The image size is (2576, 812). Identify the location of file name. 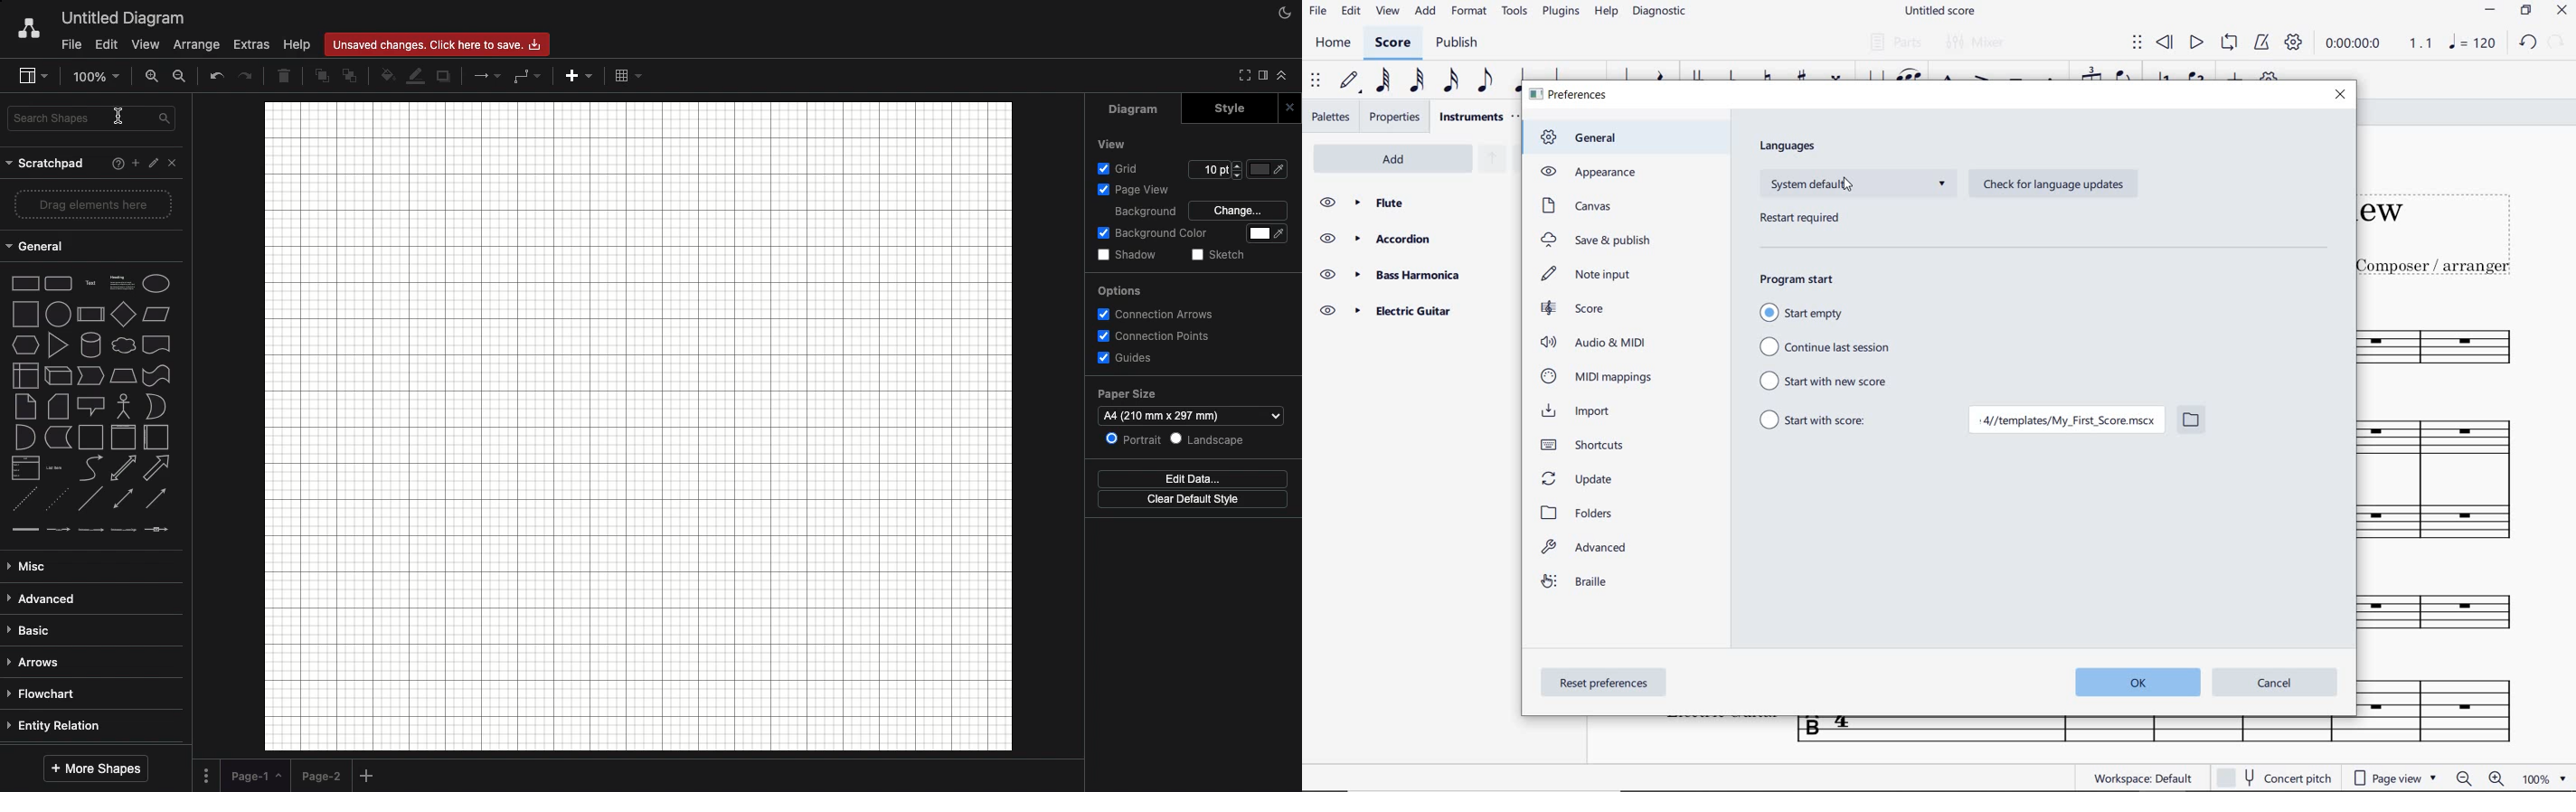
(1939, 11).